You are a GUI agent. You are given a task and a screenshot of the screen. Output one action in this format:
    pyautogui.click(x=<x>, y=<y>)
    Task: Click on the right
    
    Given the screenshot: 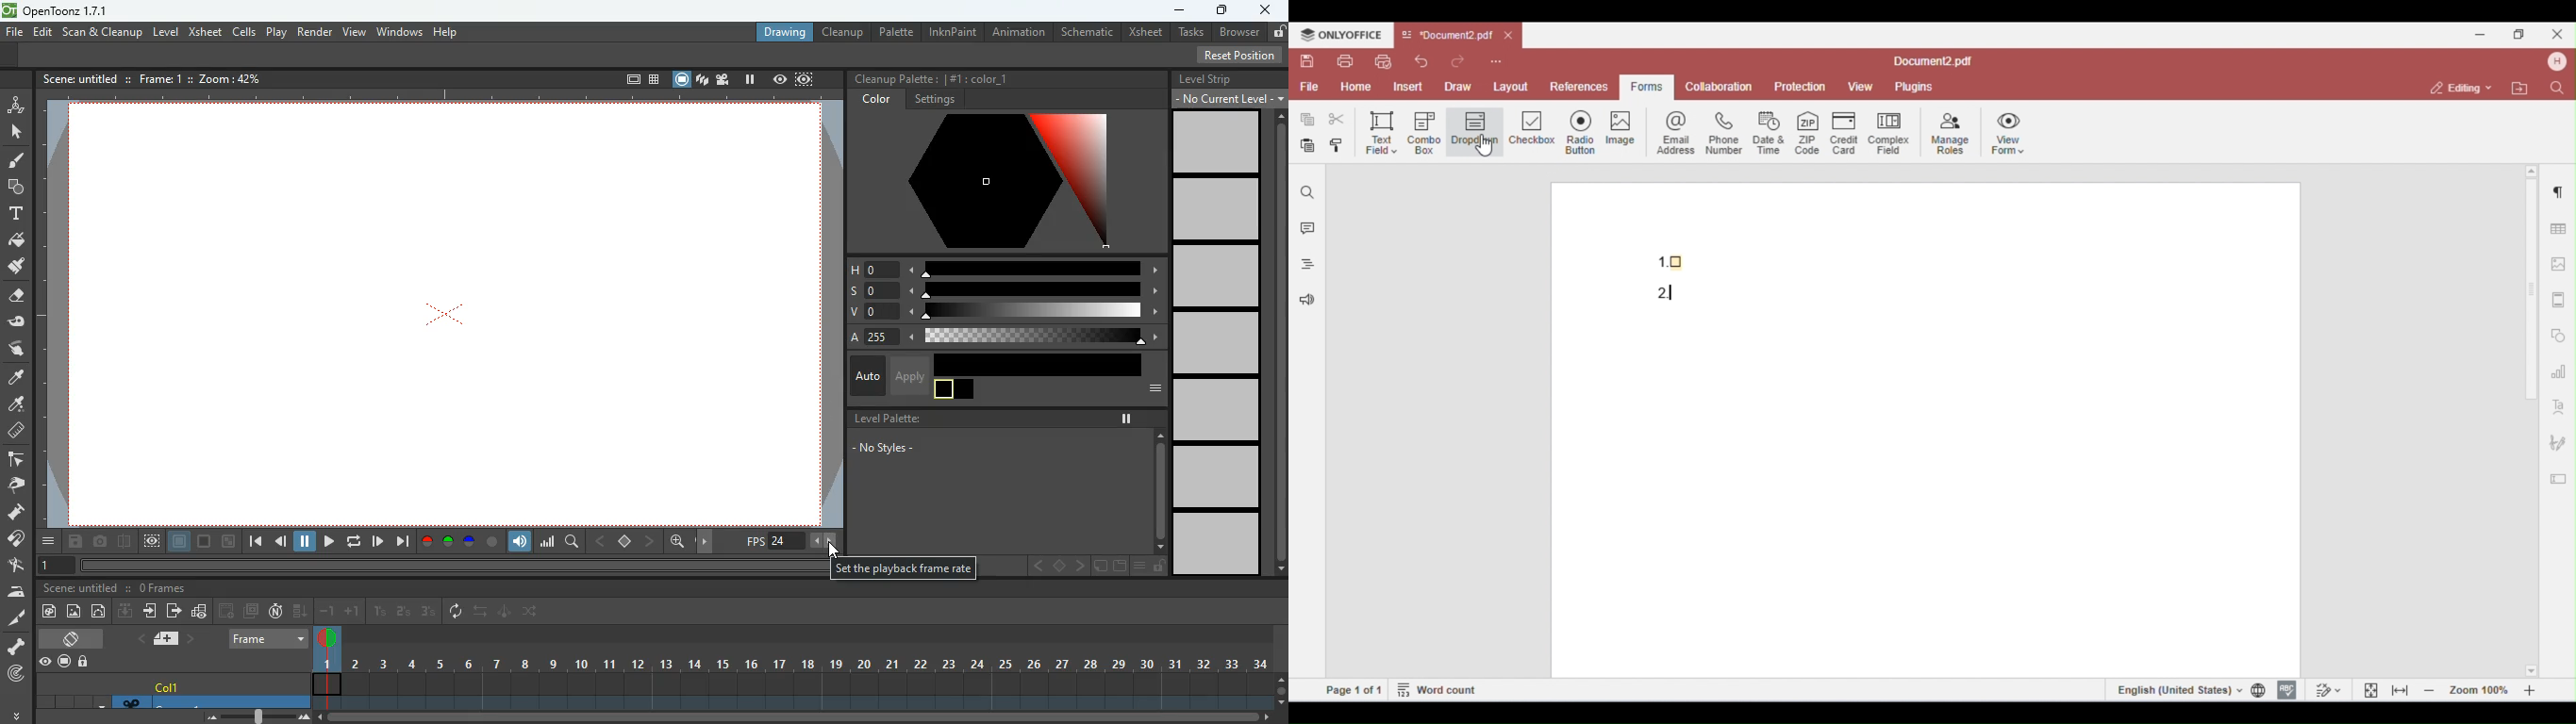 What is the action you would take?
    pyautogui.click(x=1077, y=565)
    